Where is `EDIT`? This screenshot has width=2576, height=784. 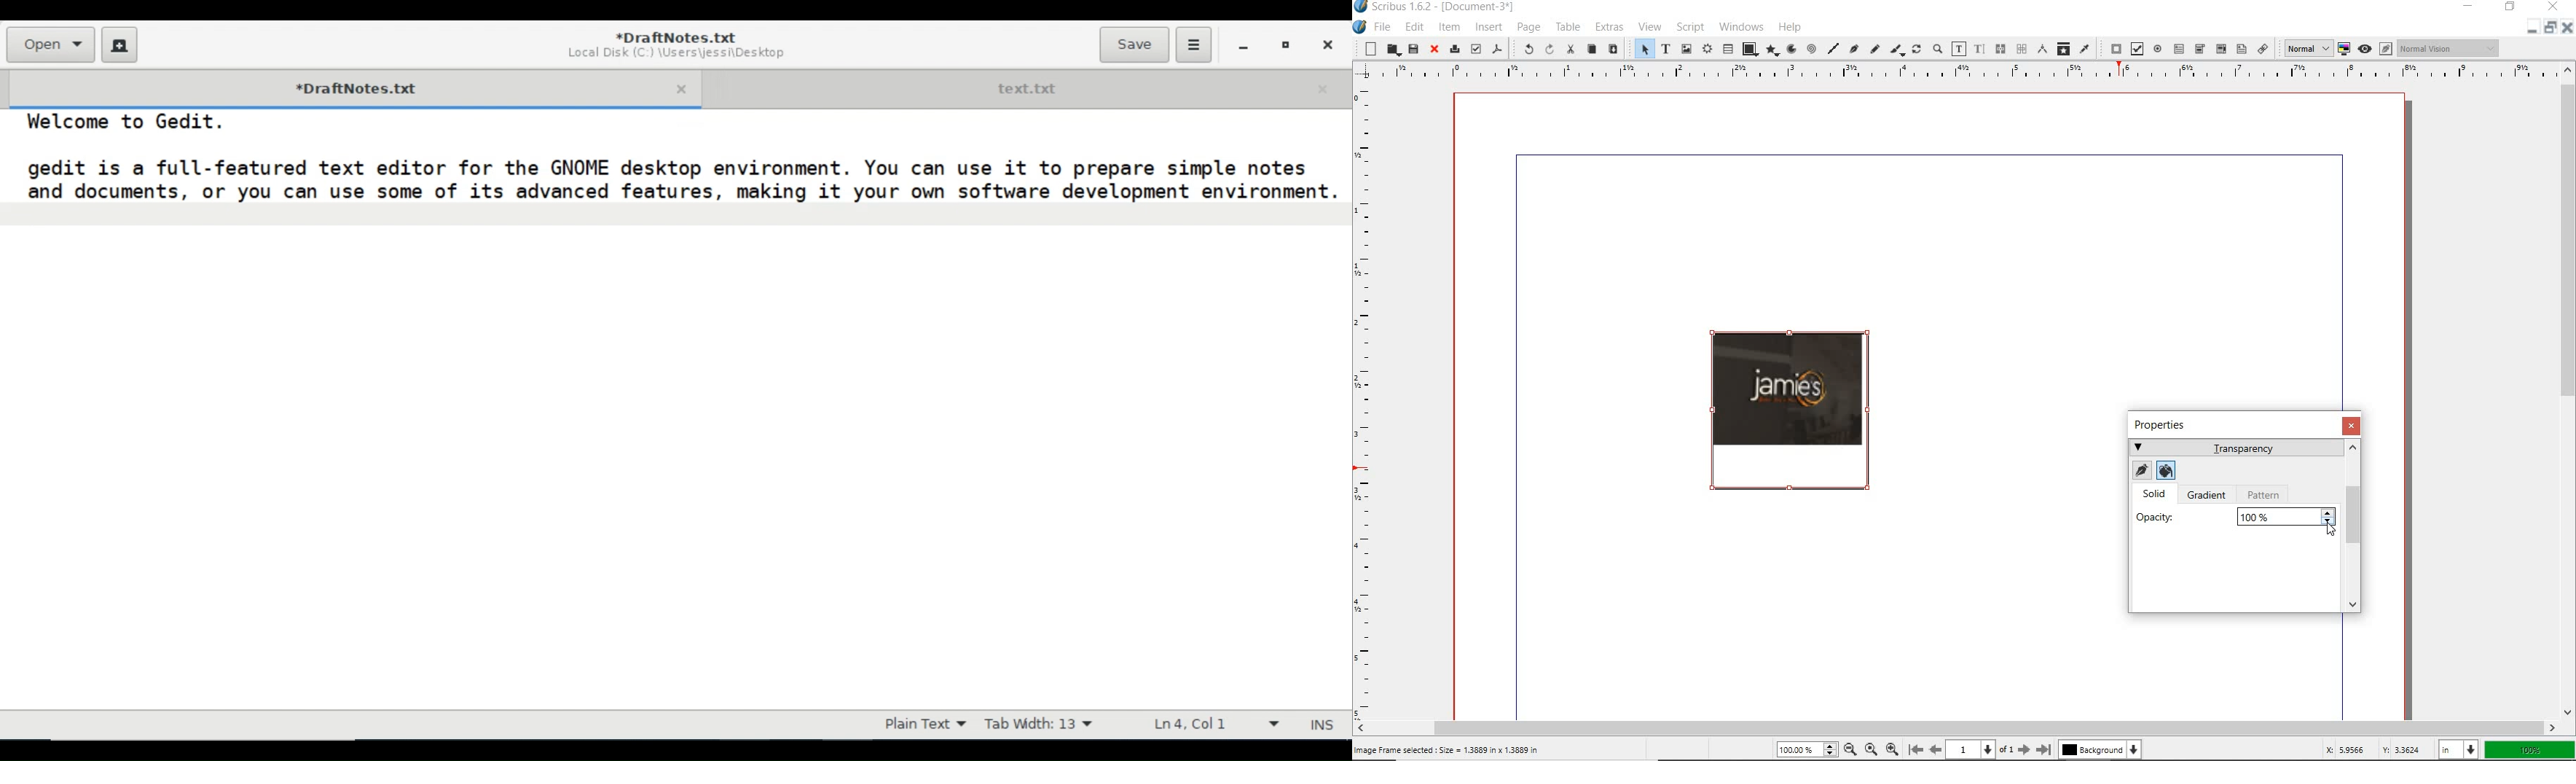
EDIT is located at coordinates (1414, 27).